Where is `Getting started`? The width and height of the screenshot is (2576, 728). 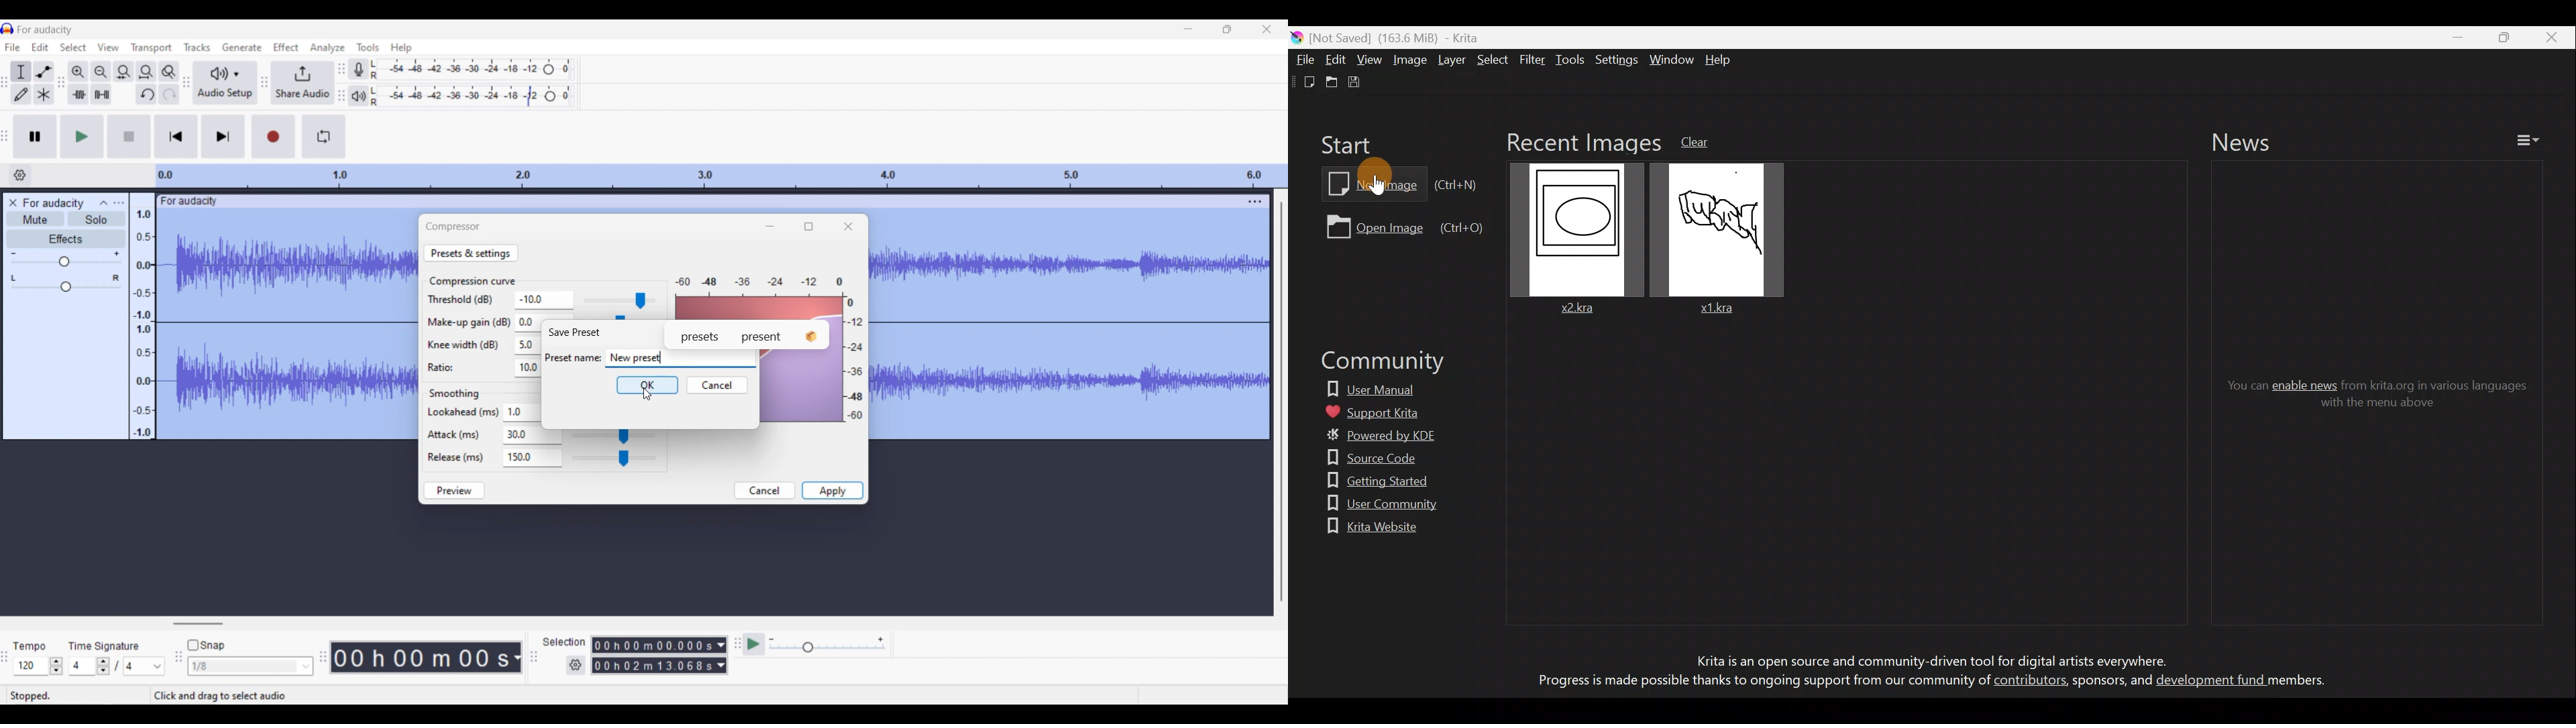 Getting started is located at coordinates (1372, 479).